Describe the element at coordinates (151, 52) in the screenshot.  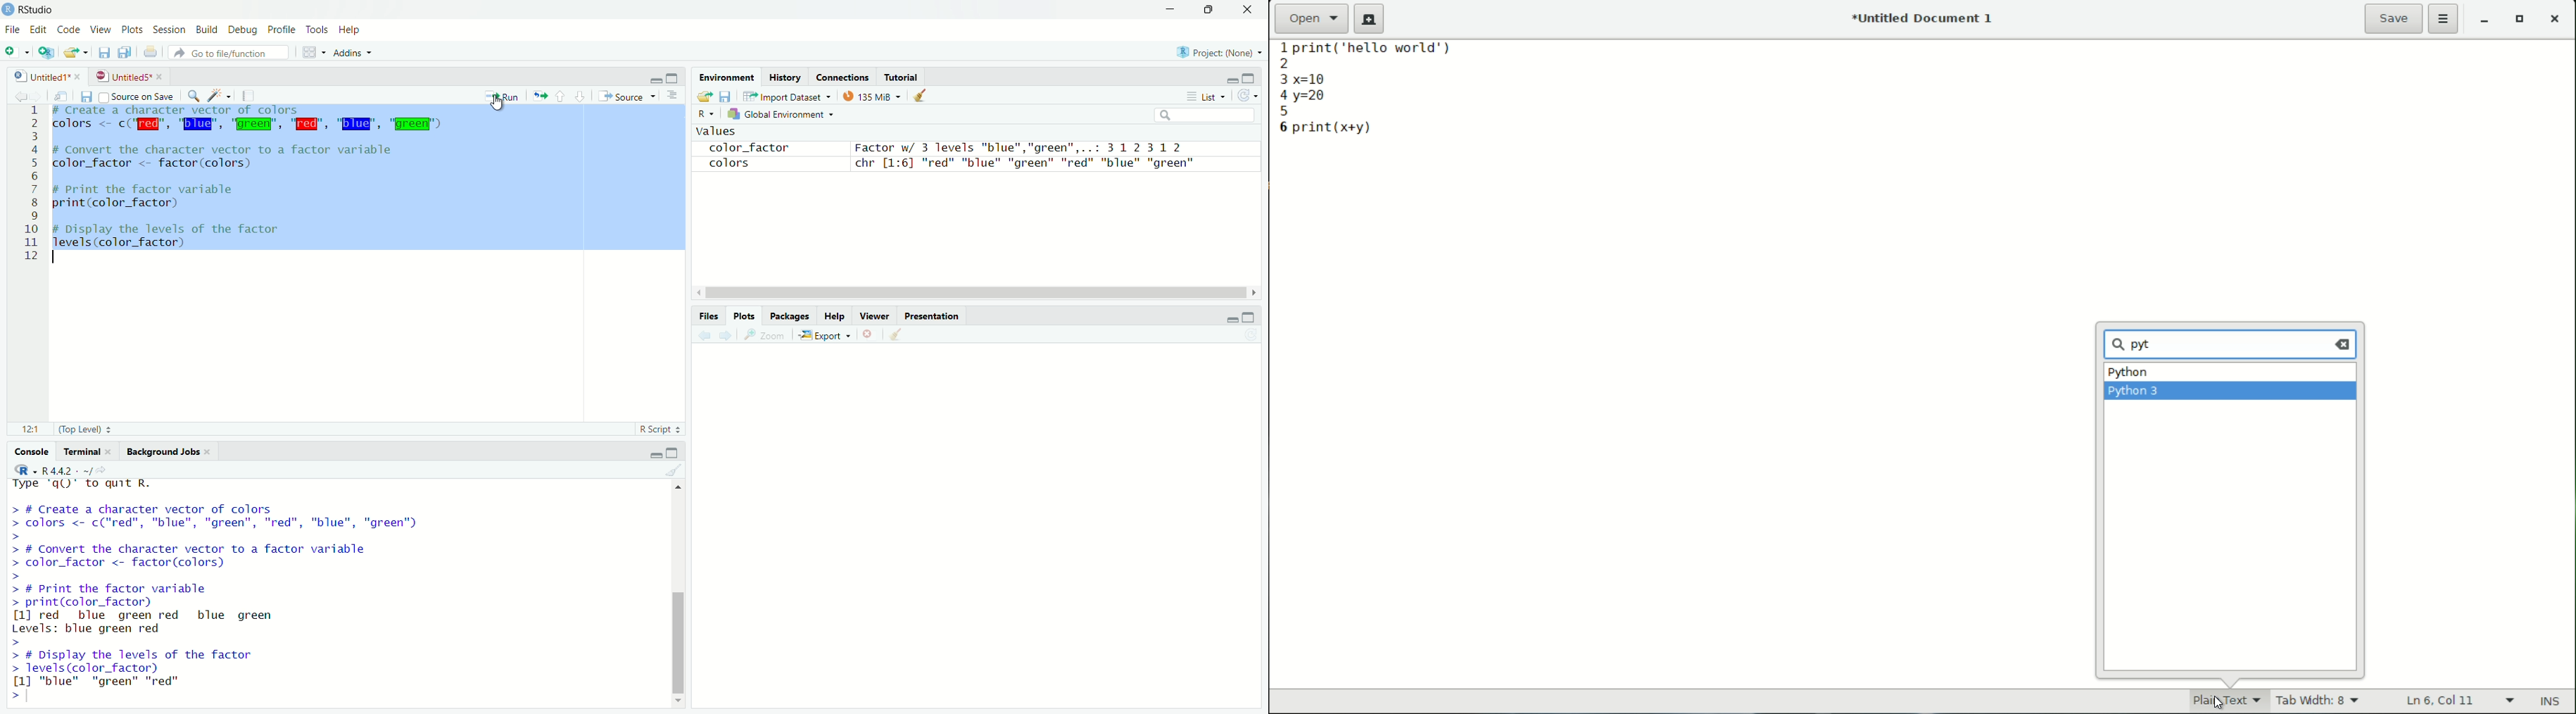
I see `print the current file` at that location.